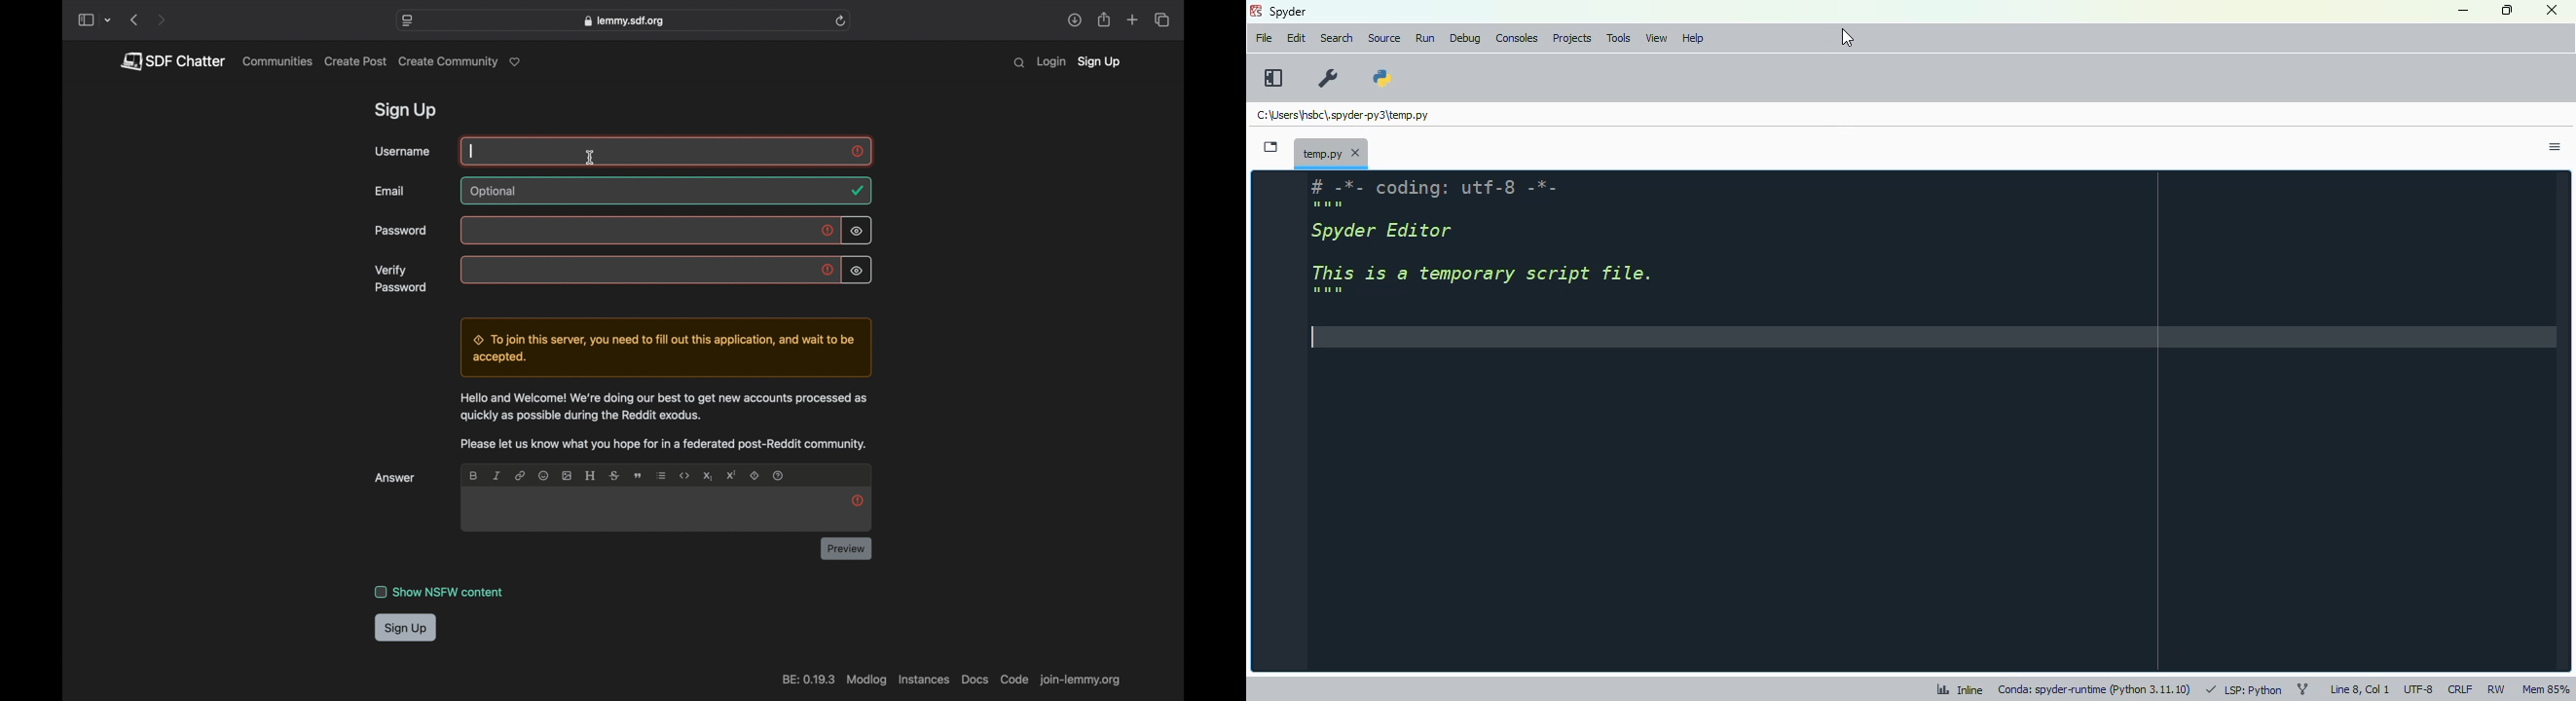  What do you see at coordinates (391, 191) in the screenshot?
I see `email` at bounding box center [391, 191].